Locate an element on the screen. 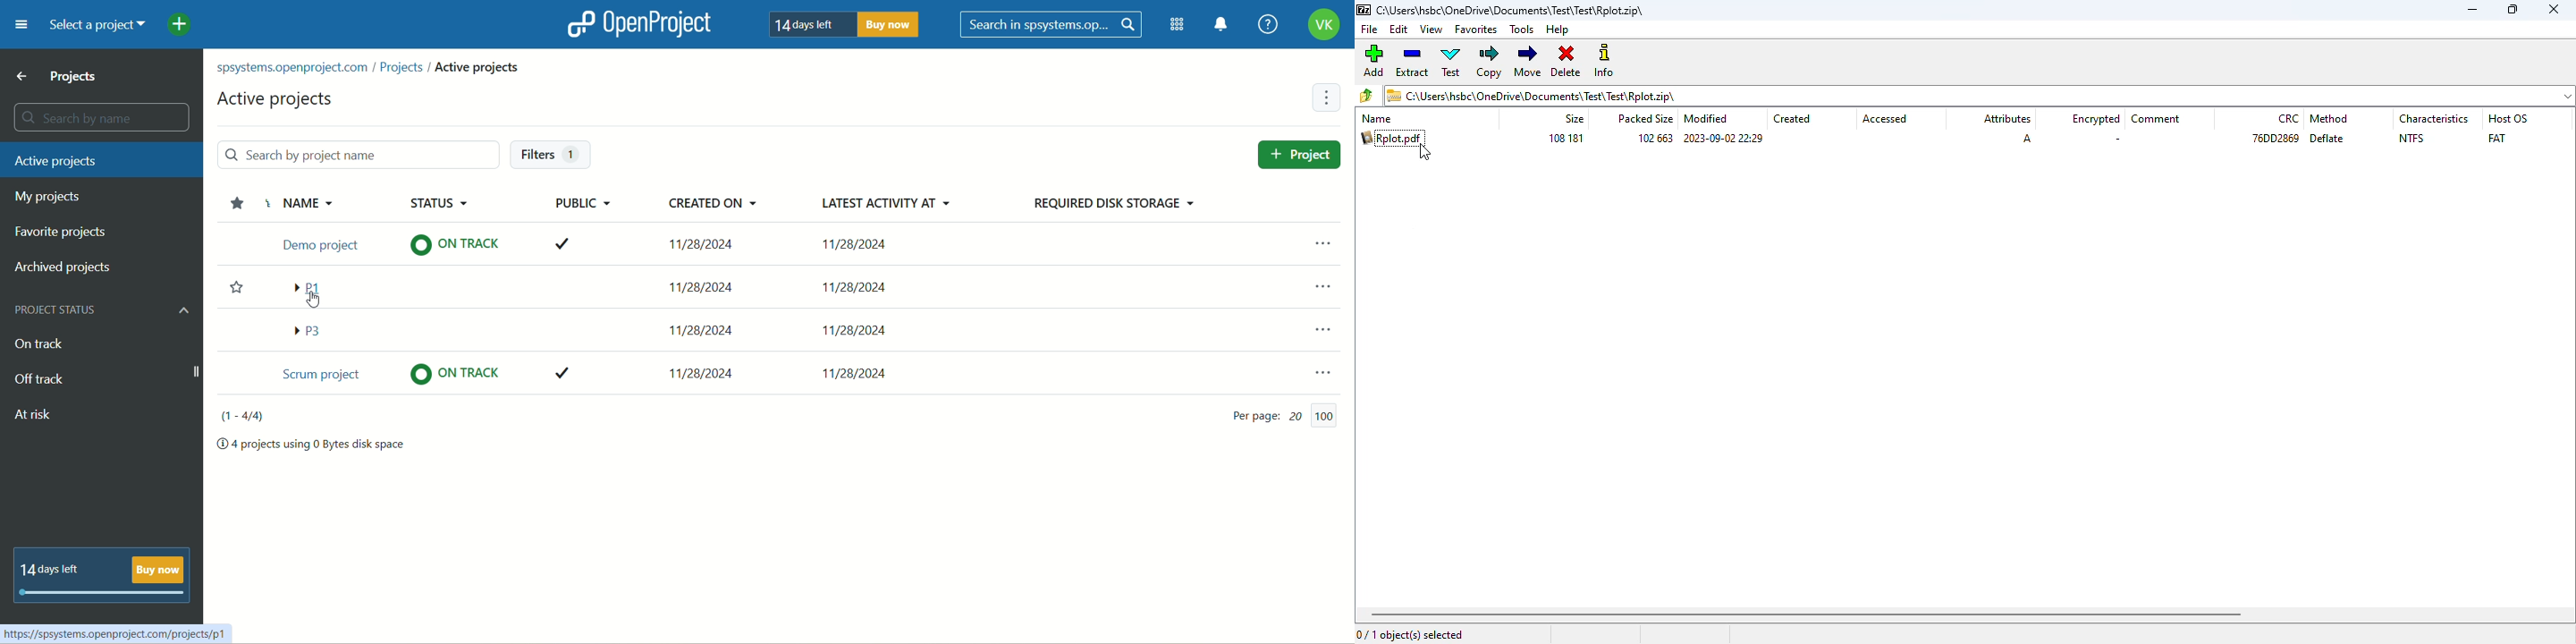  at risk is located at coordinates (36, 417).